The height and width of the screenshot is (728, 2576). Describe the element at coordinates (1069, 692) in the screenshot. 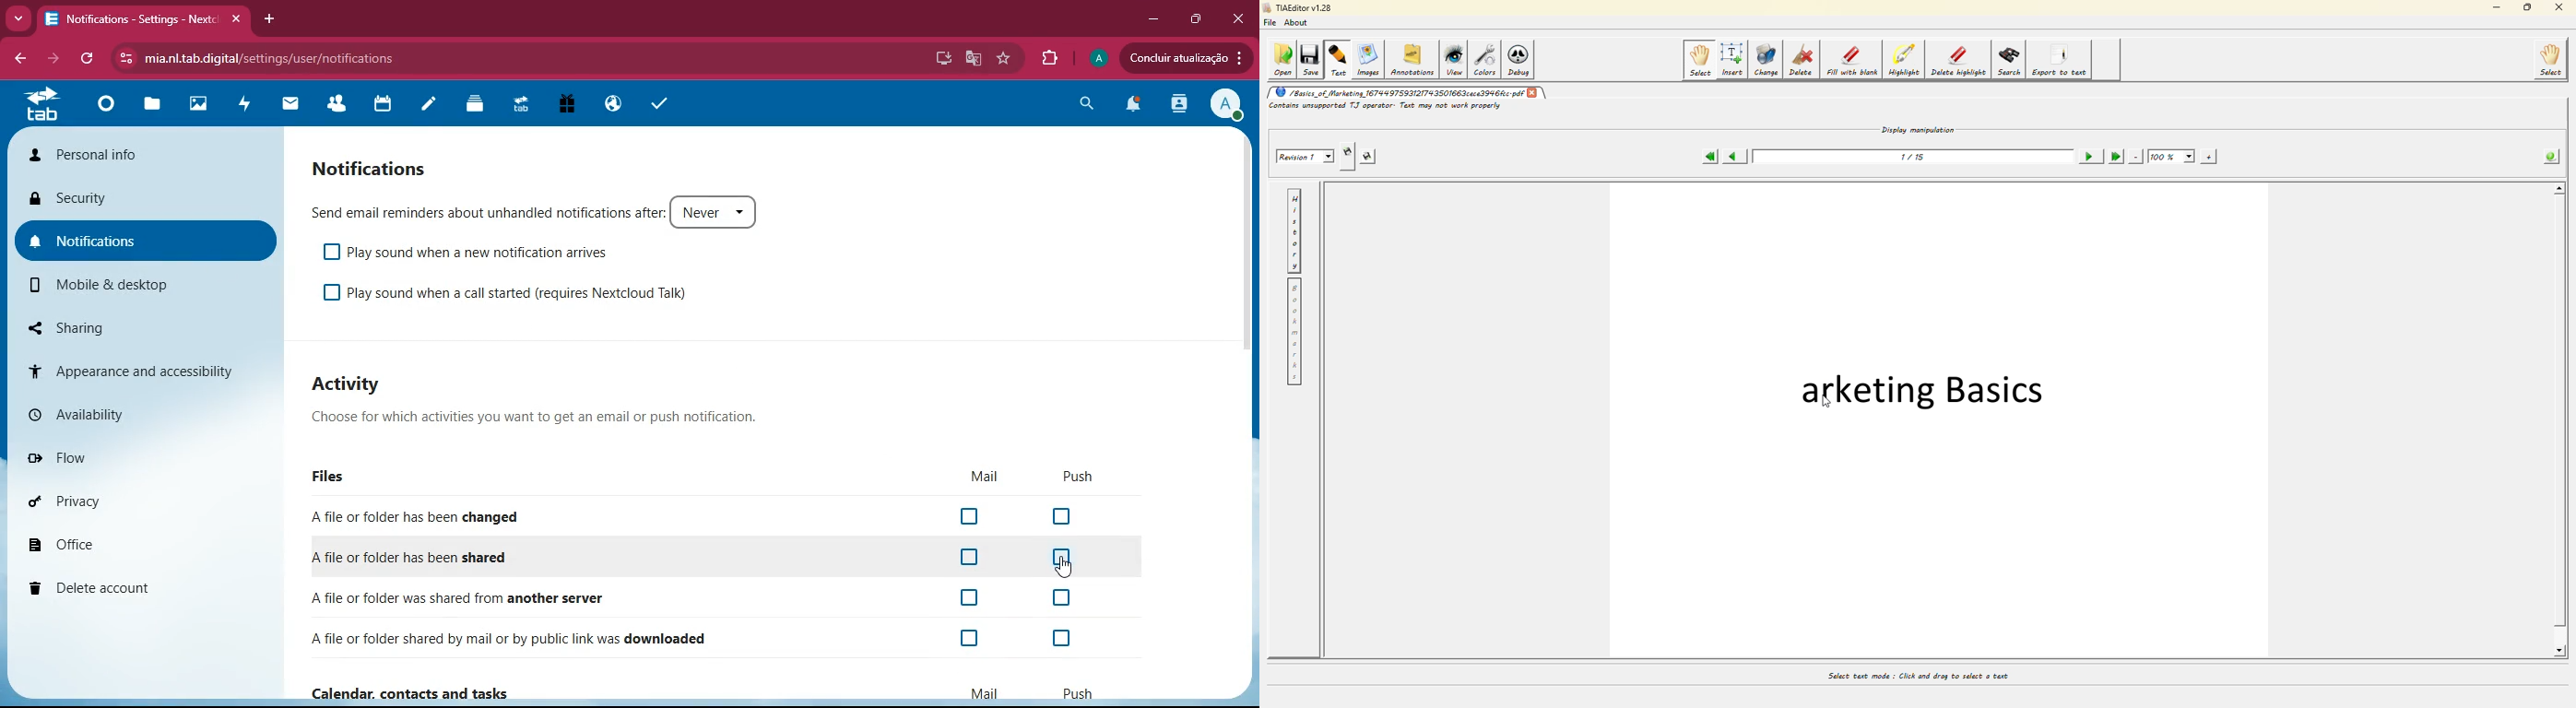

I see `push` at that location.